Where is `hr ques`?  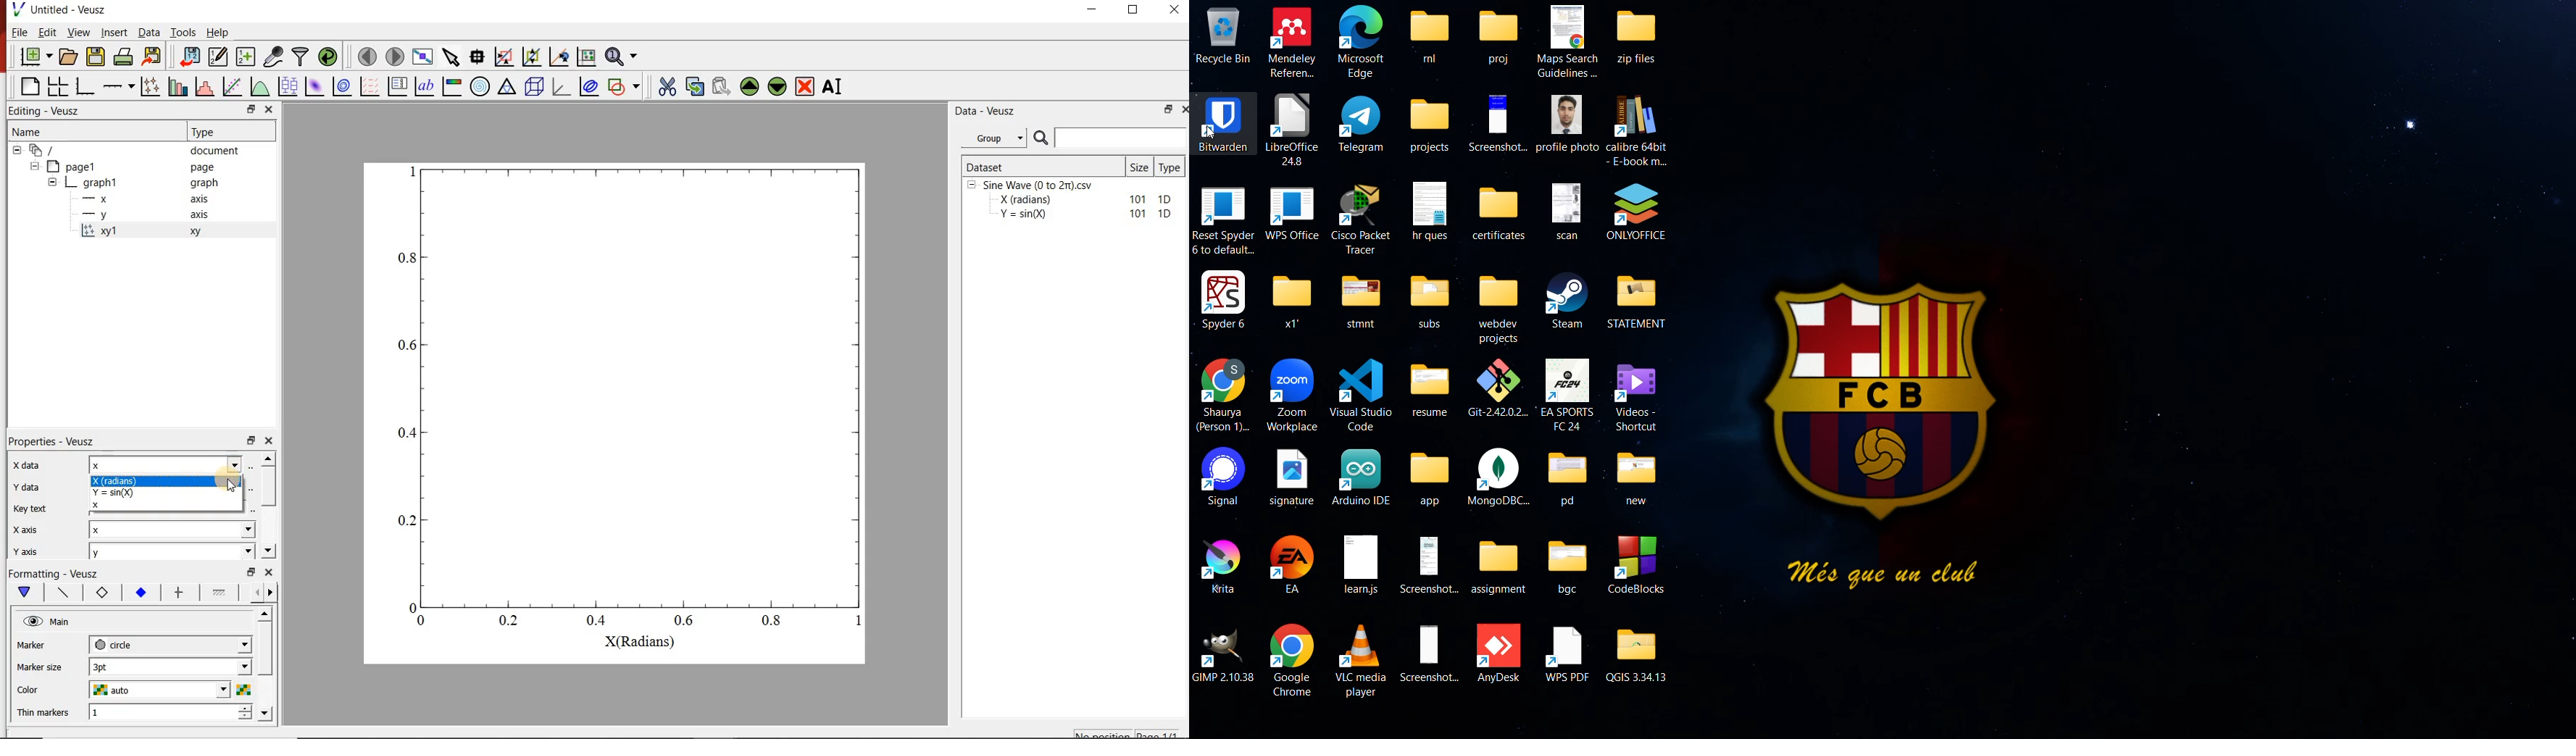 hr ques is located at coordinates (1430, 210).